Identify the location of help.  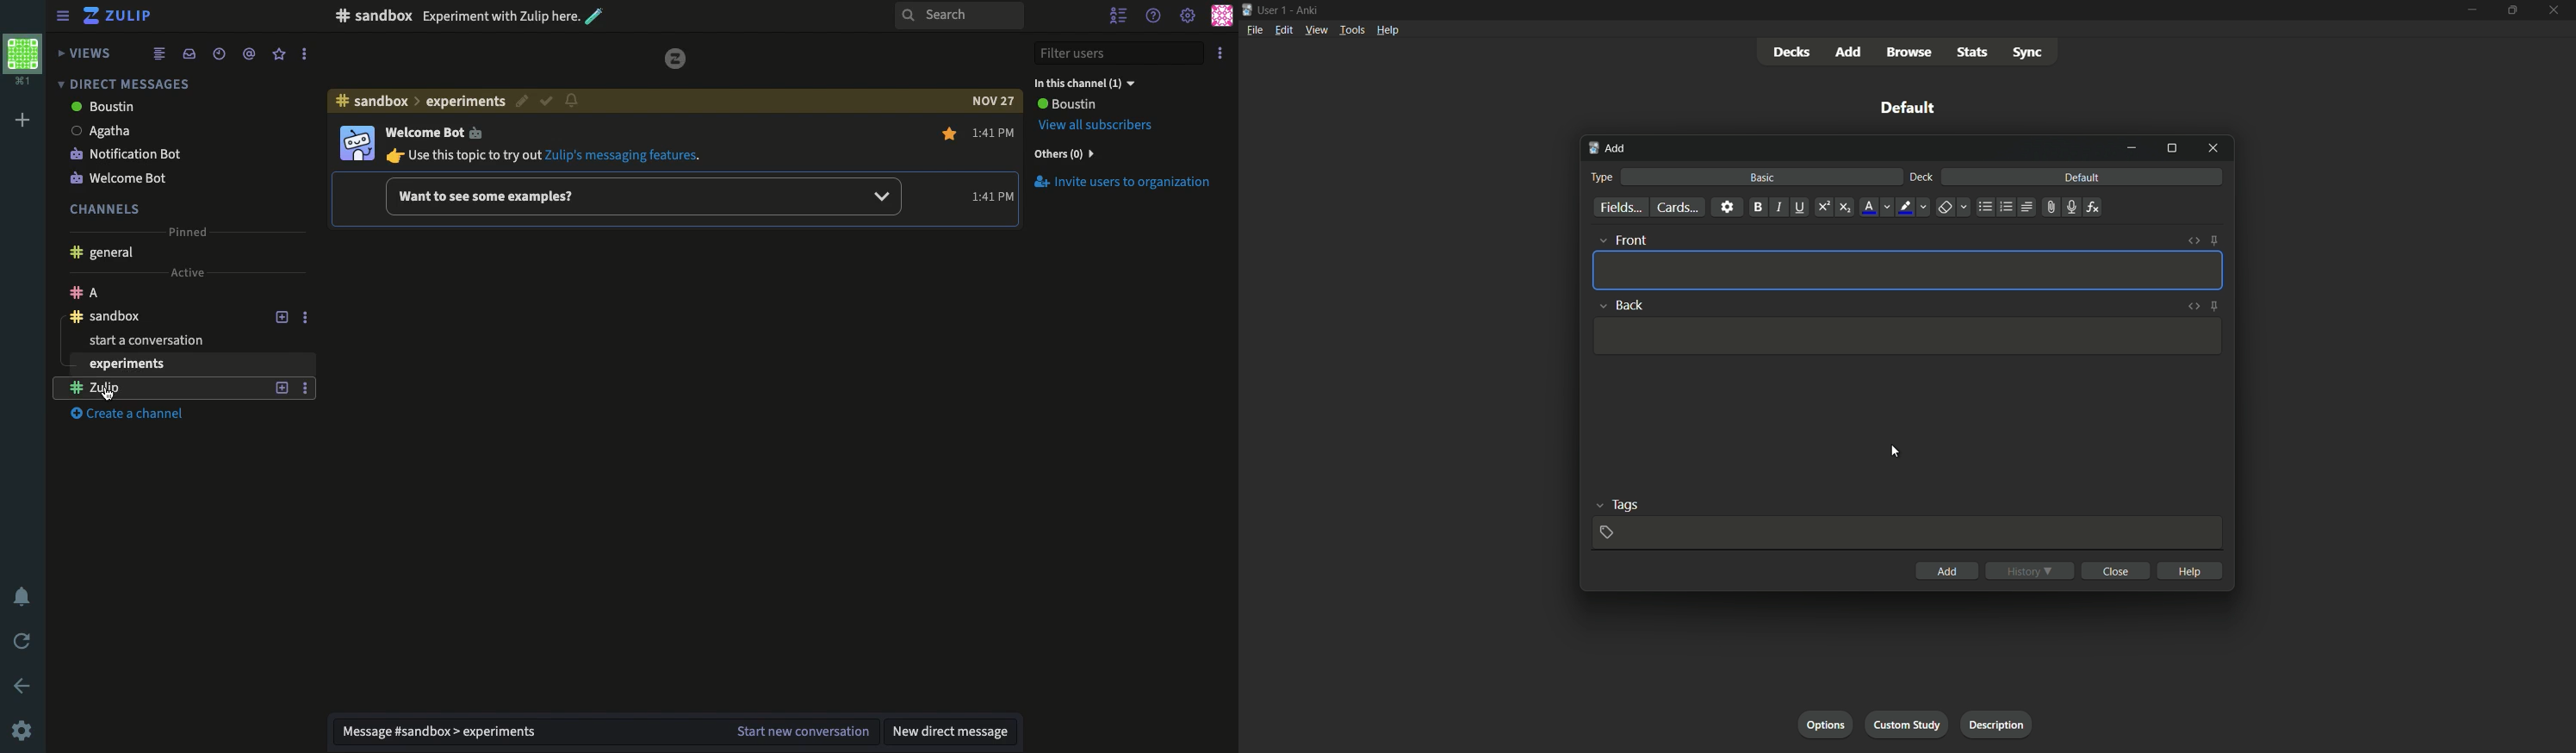
(2191, 571).